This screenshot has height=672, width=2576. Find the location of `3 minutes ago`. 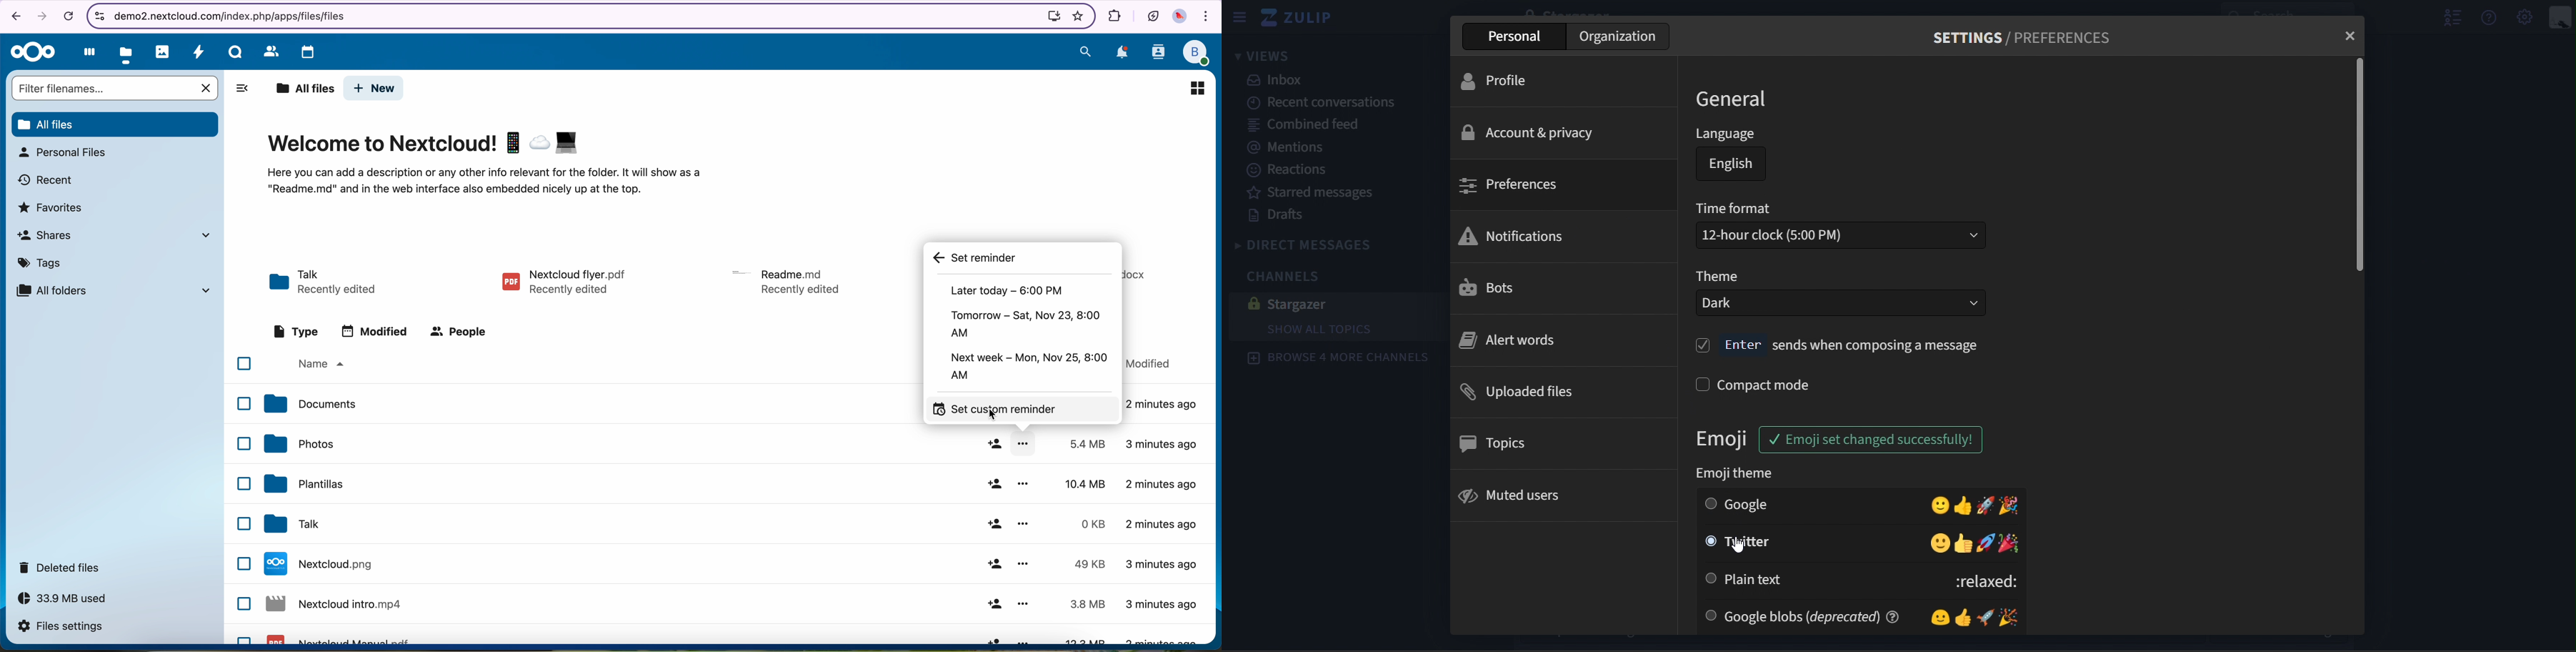

3 minutes ago is located at coordinates (1159, 639).